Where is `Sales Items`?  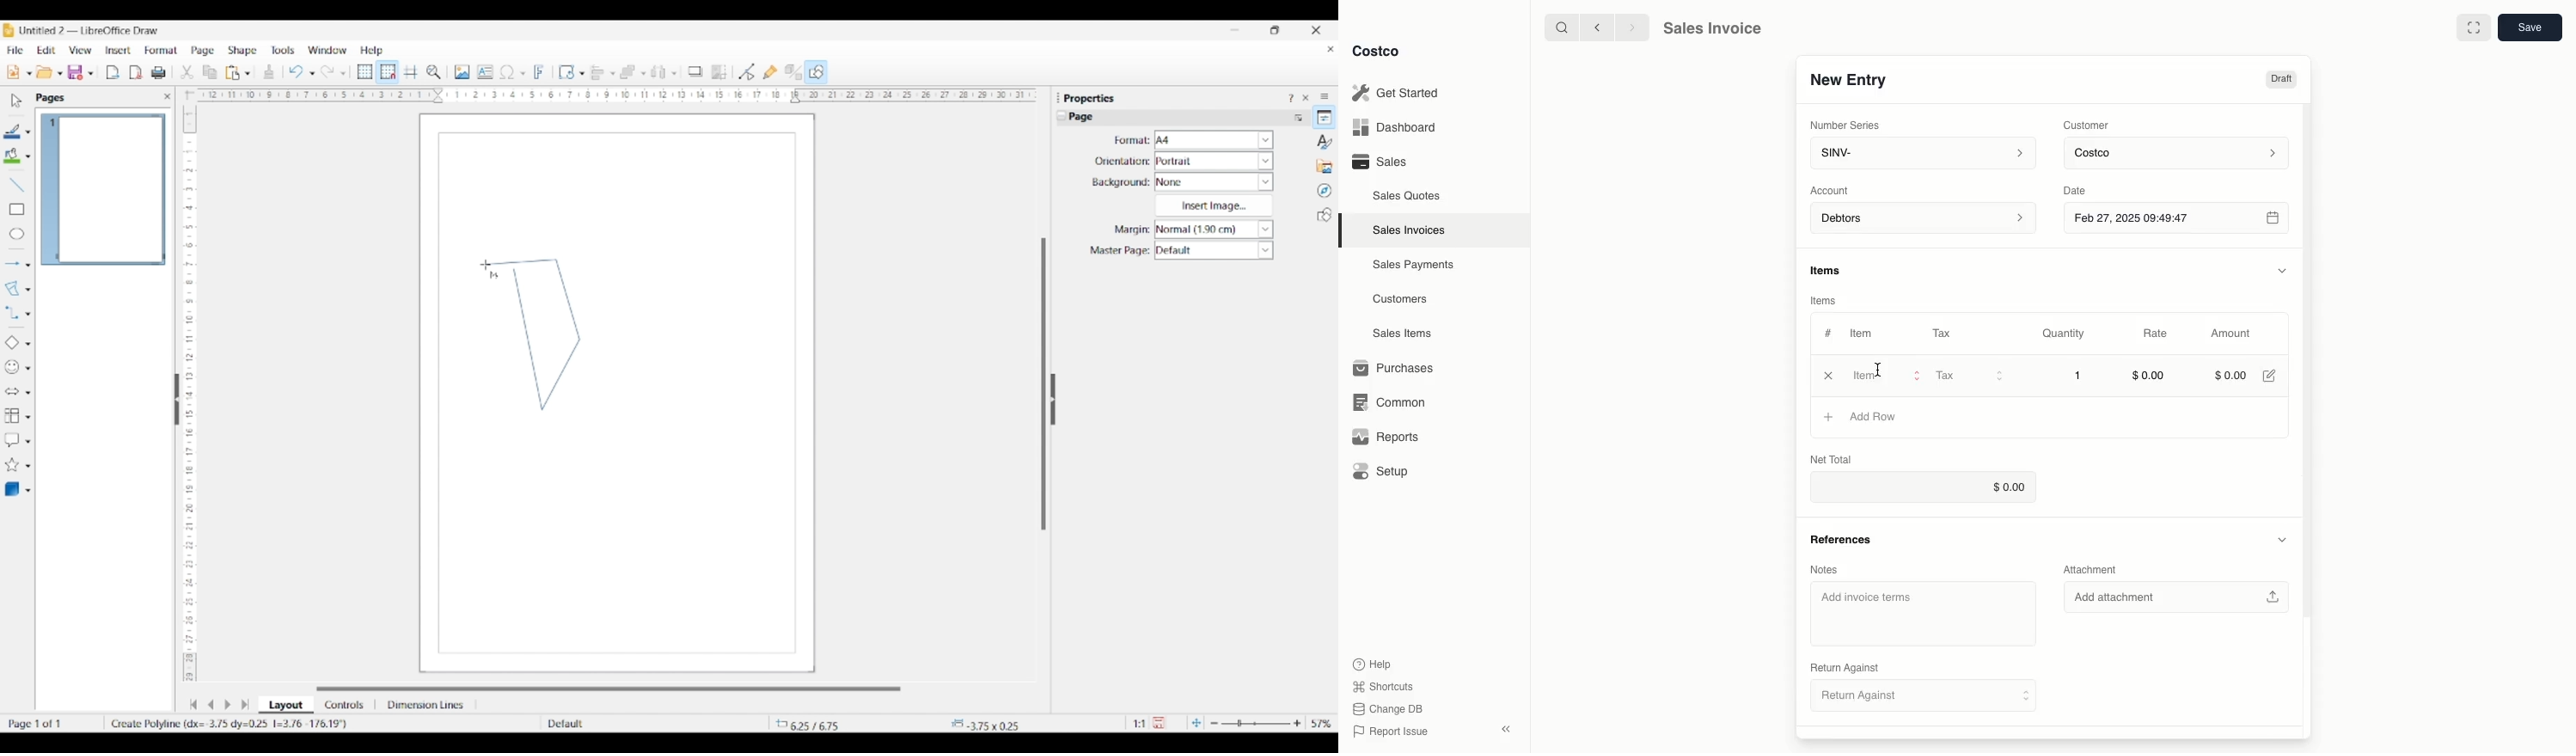 Sales Items is located at coordinates (1404, 332).